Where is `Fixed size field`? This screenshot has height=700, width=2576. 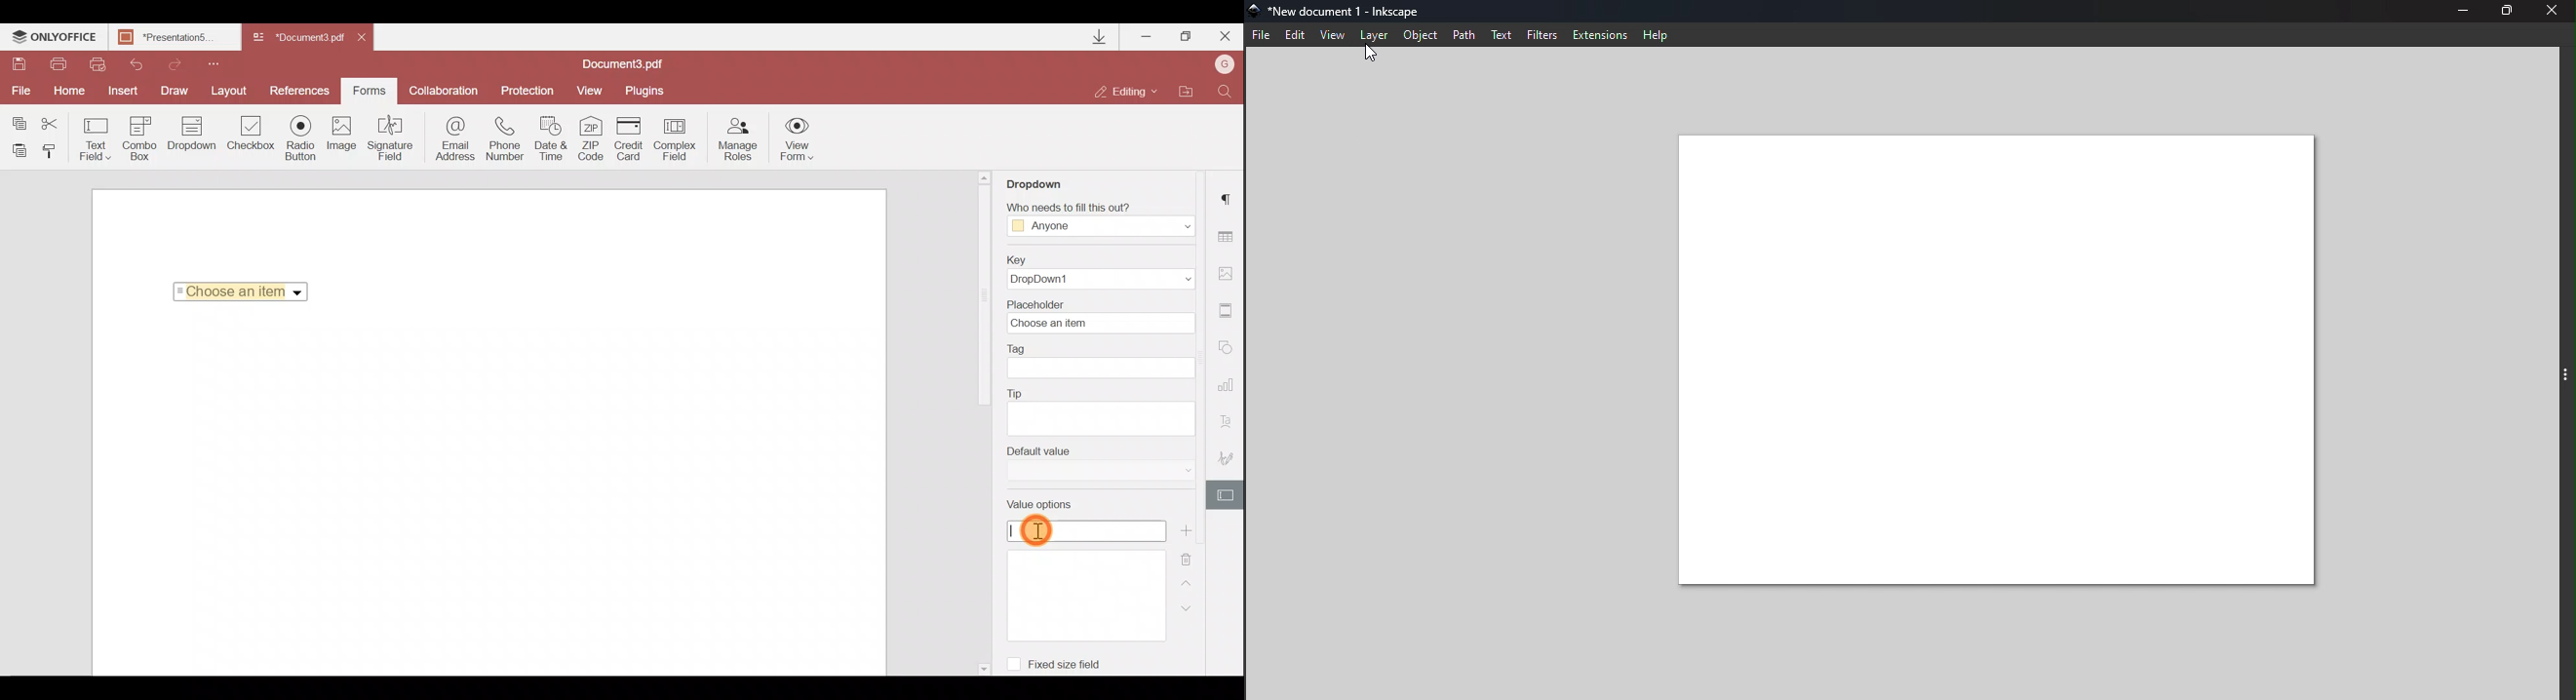 Fixed size field is located at coordinates (1060, 662).